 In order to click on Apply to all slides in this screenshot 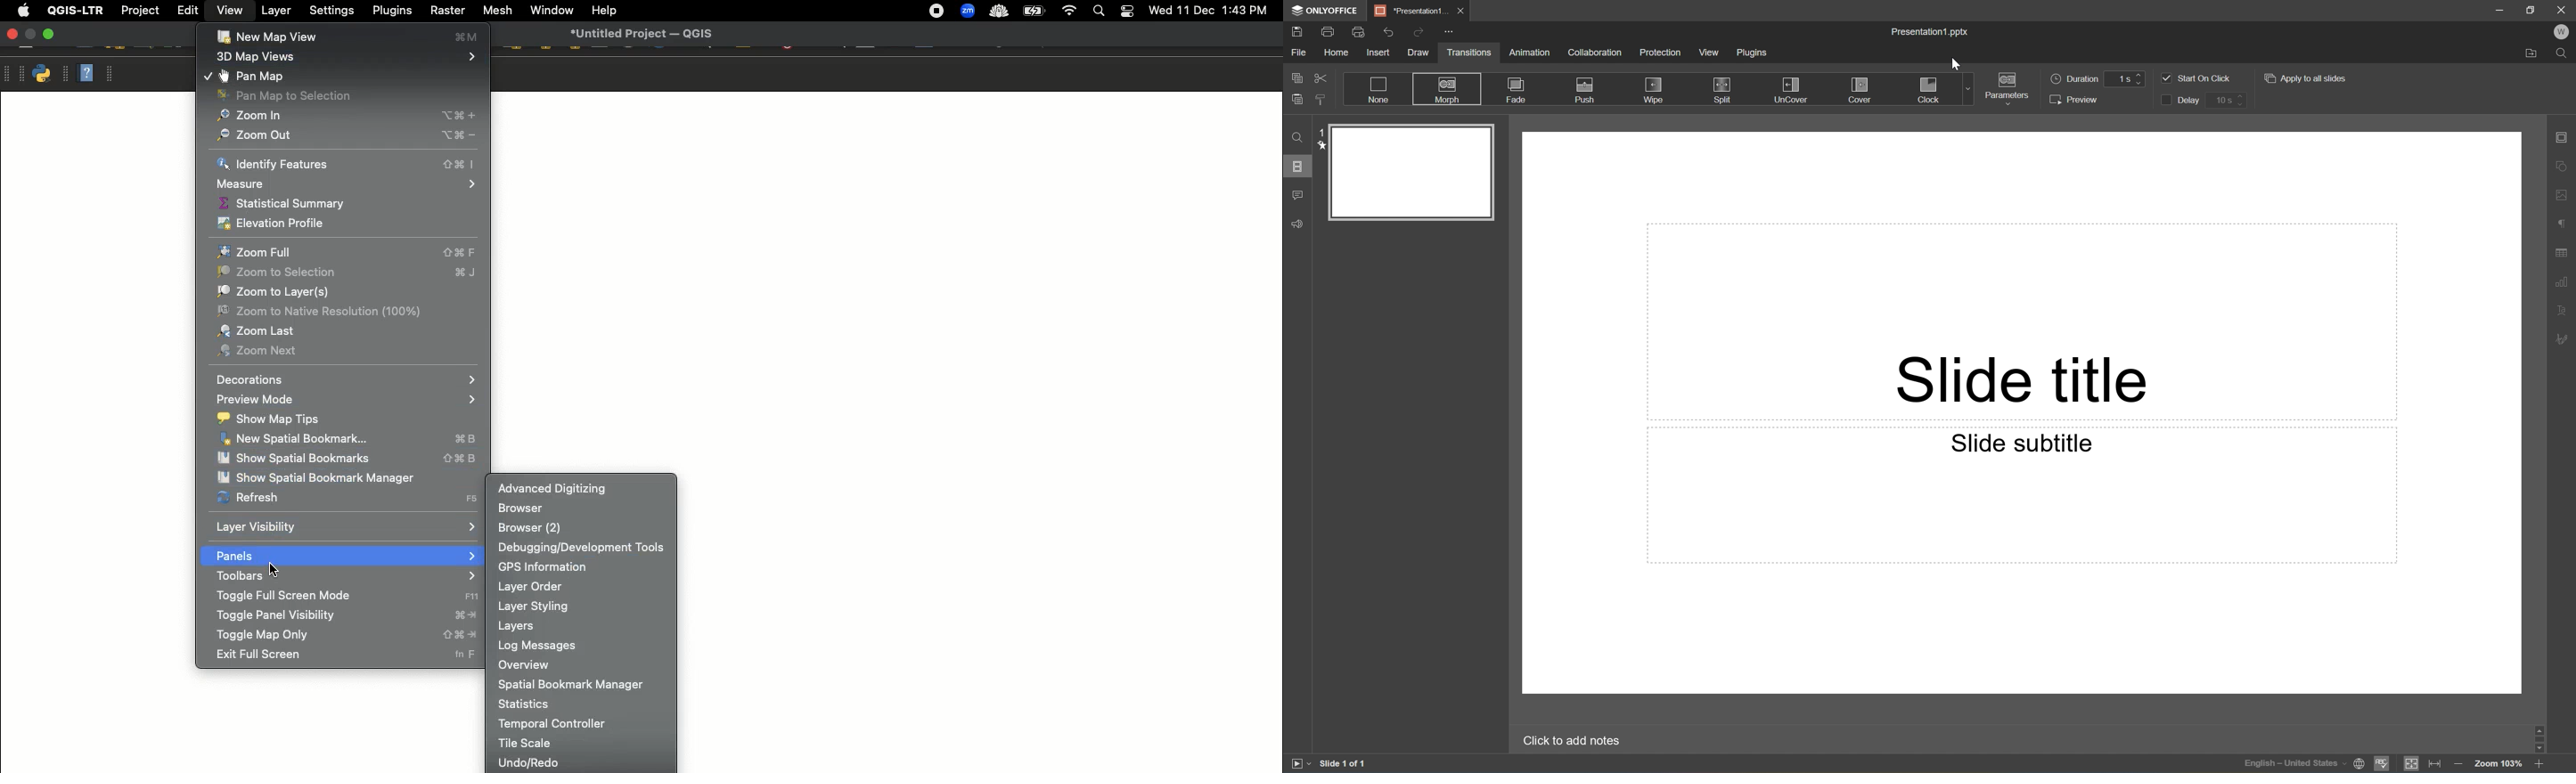, I will do `click(2306, 78)`.